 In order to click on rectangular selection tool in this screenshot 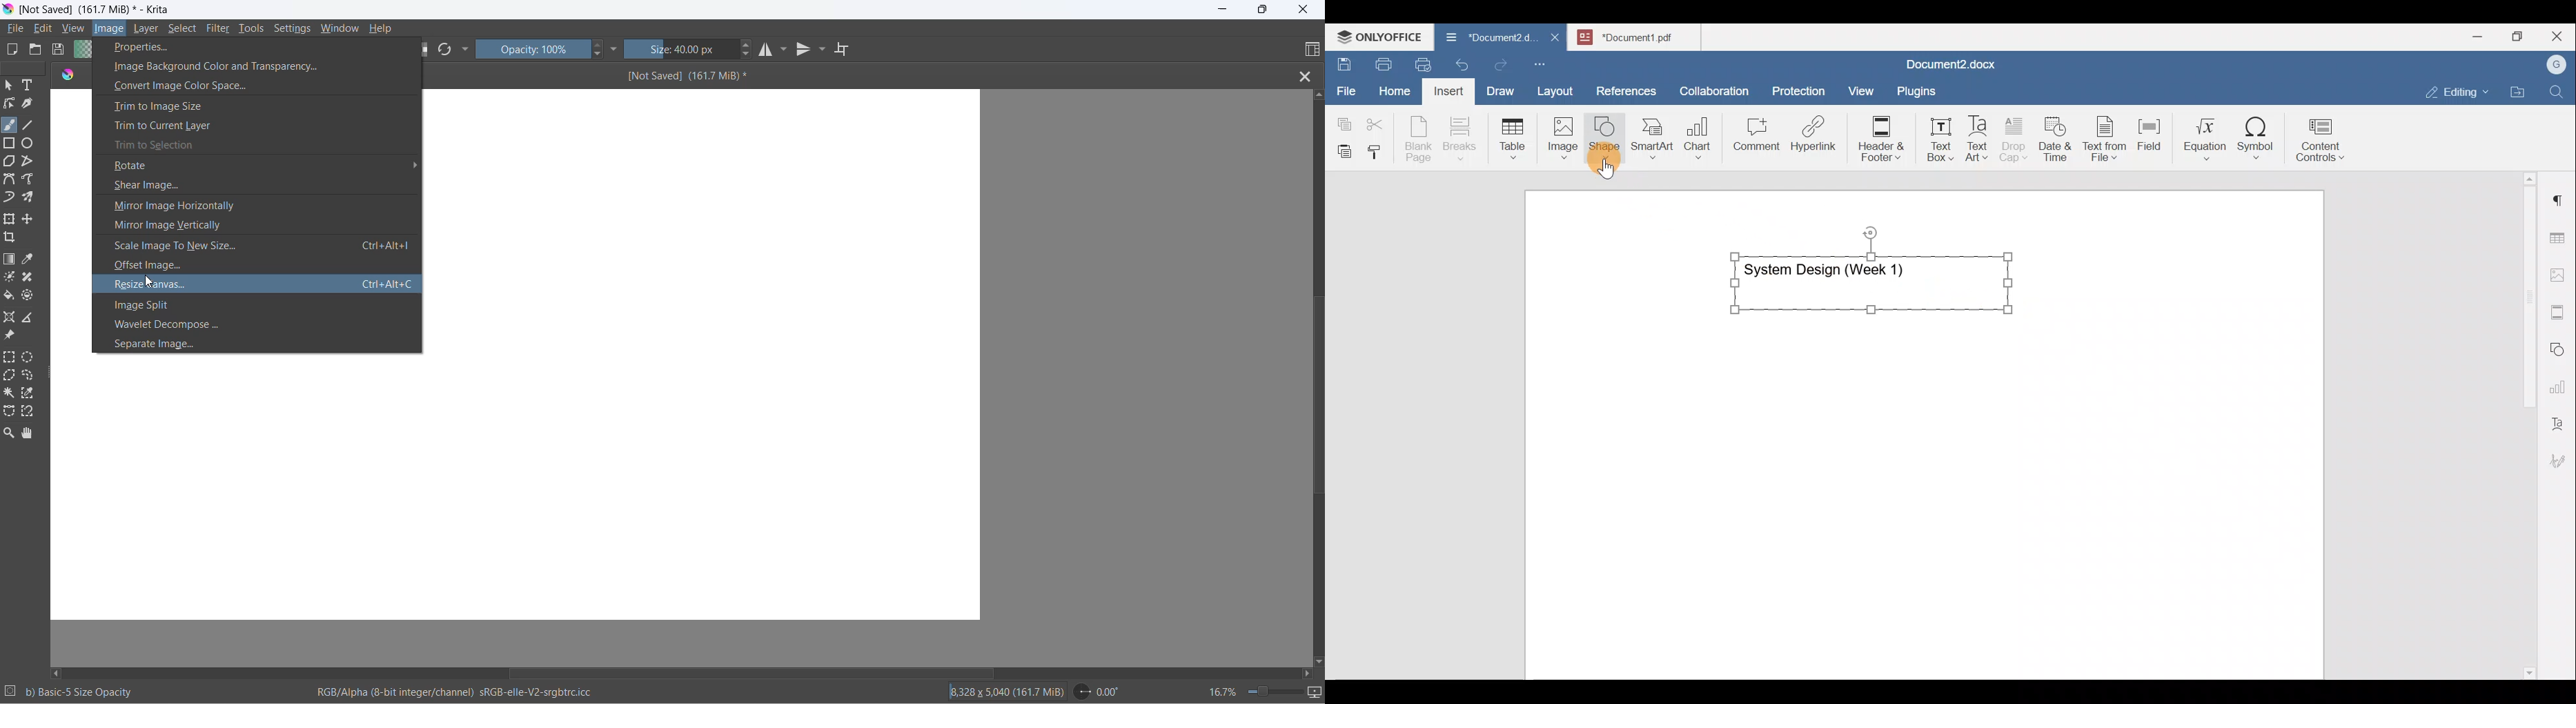, I will do `click(10, 358)`.